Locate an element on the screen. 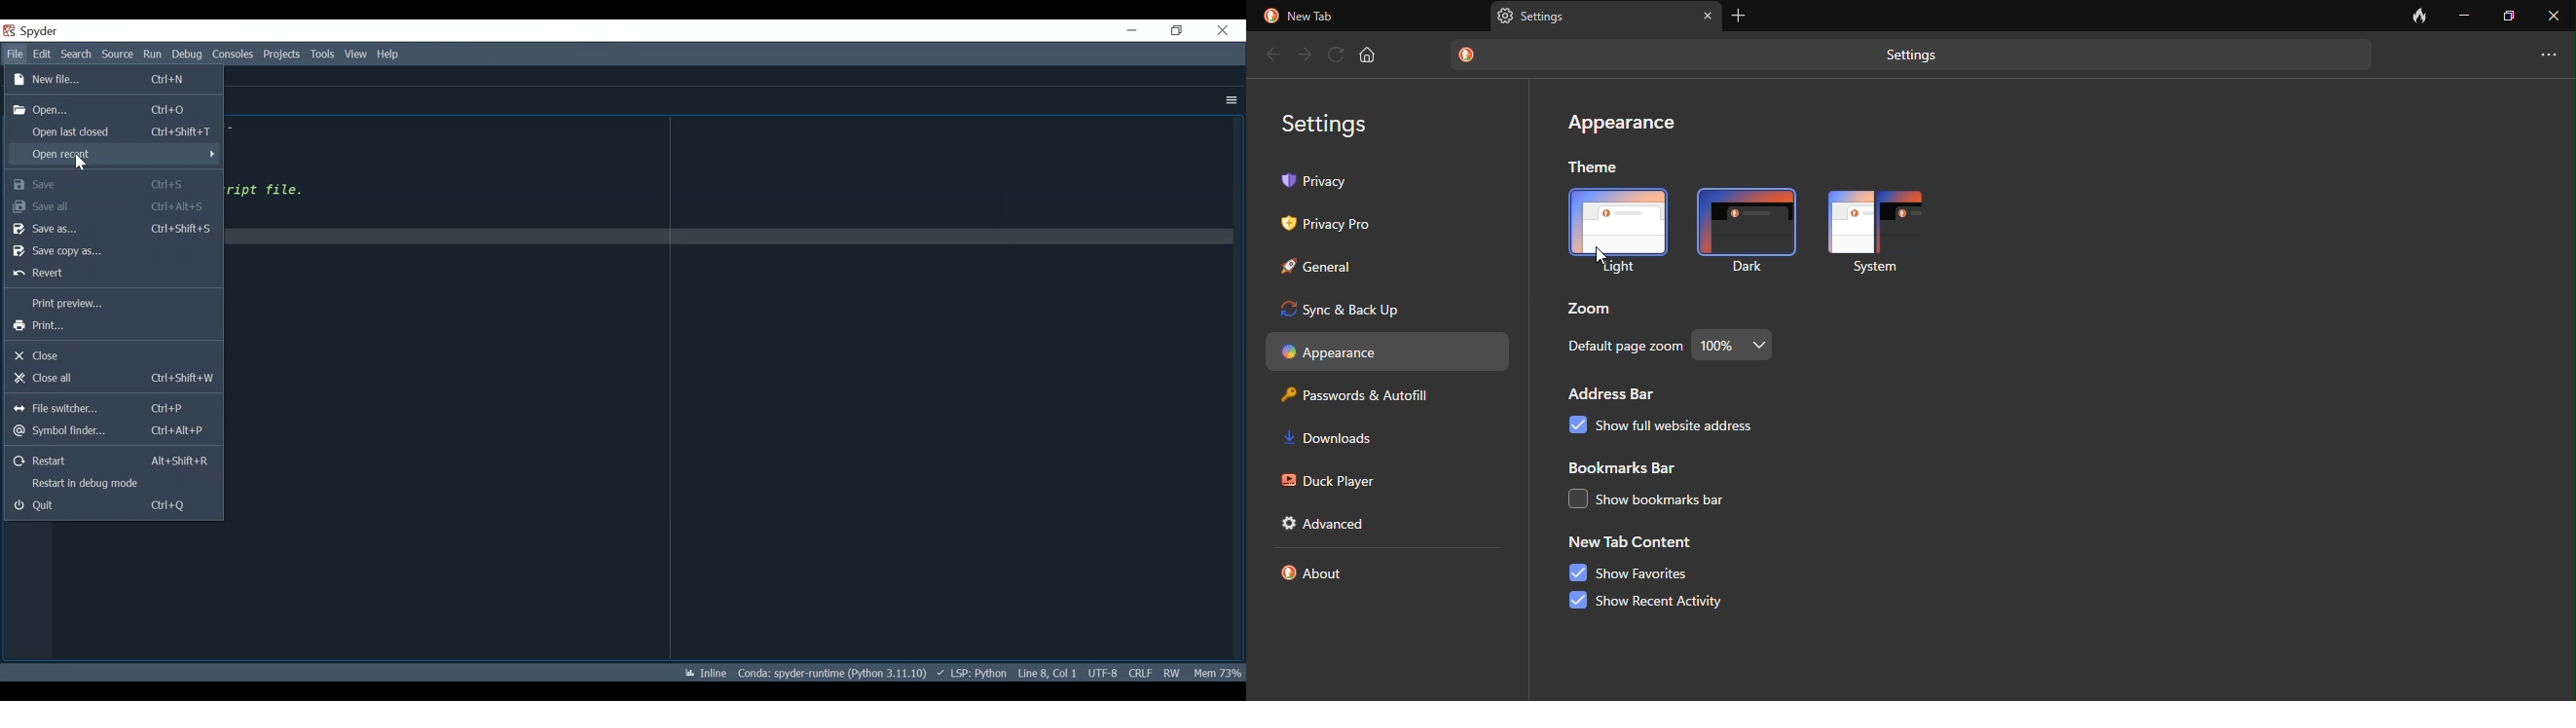 This screenshot has width=2576, height=728. Save Copy as is located at coordinates (110, 251).